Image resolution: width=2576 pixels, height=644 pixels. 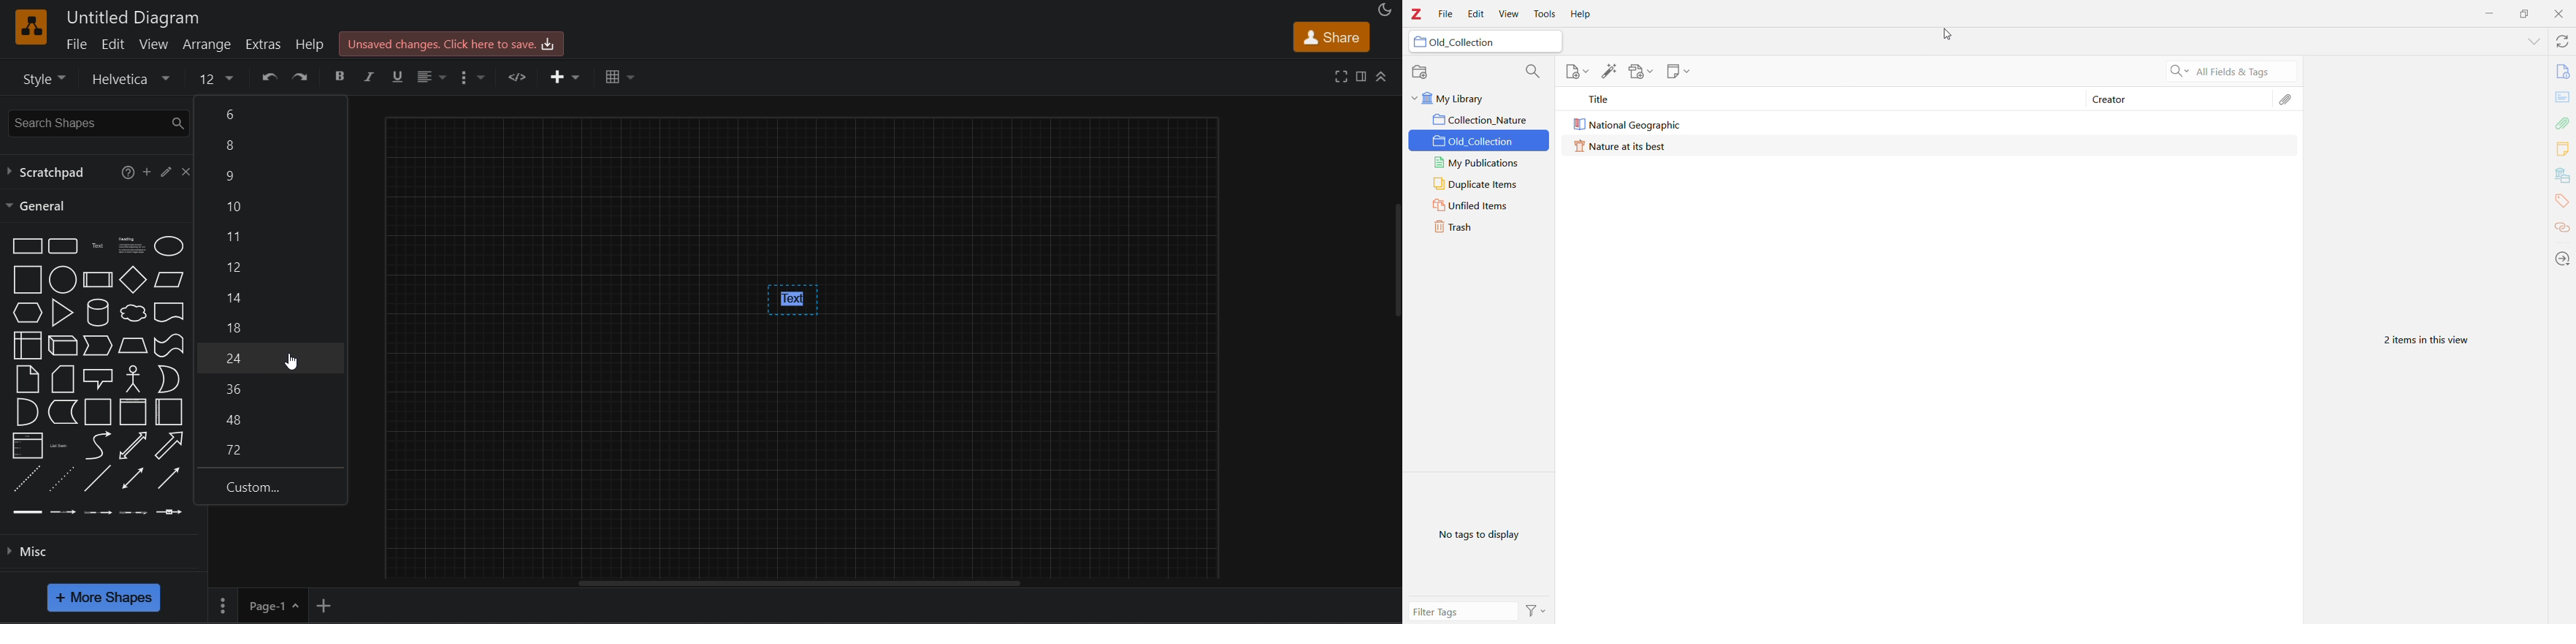 I want to click on 11, so click(x=270, y=237).